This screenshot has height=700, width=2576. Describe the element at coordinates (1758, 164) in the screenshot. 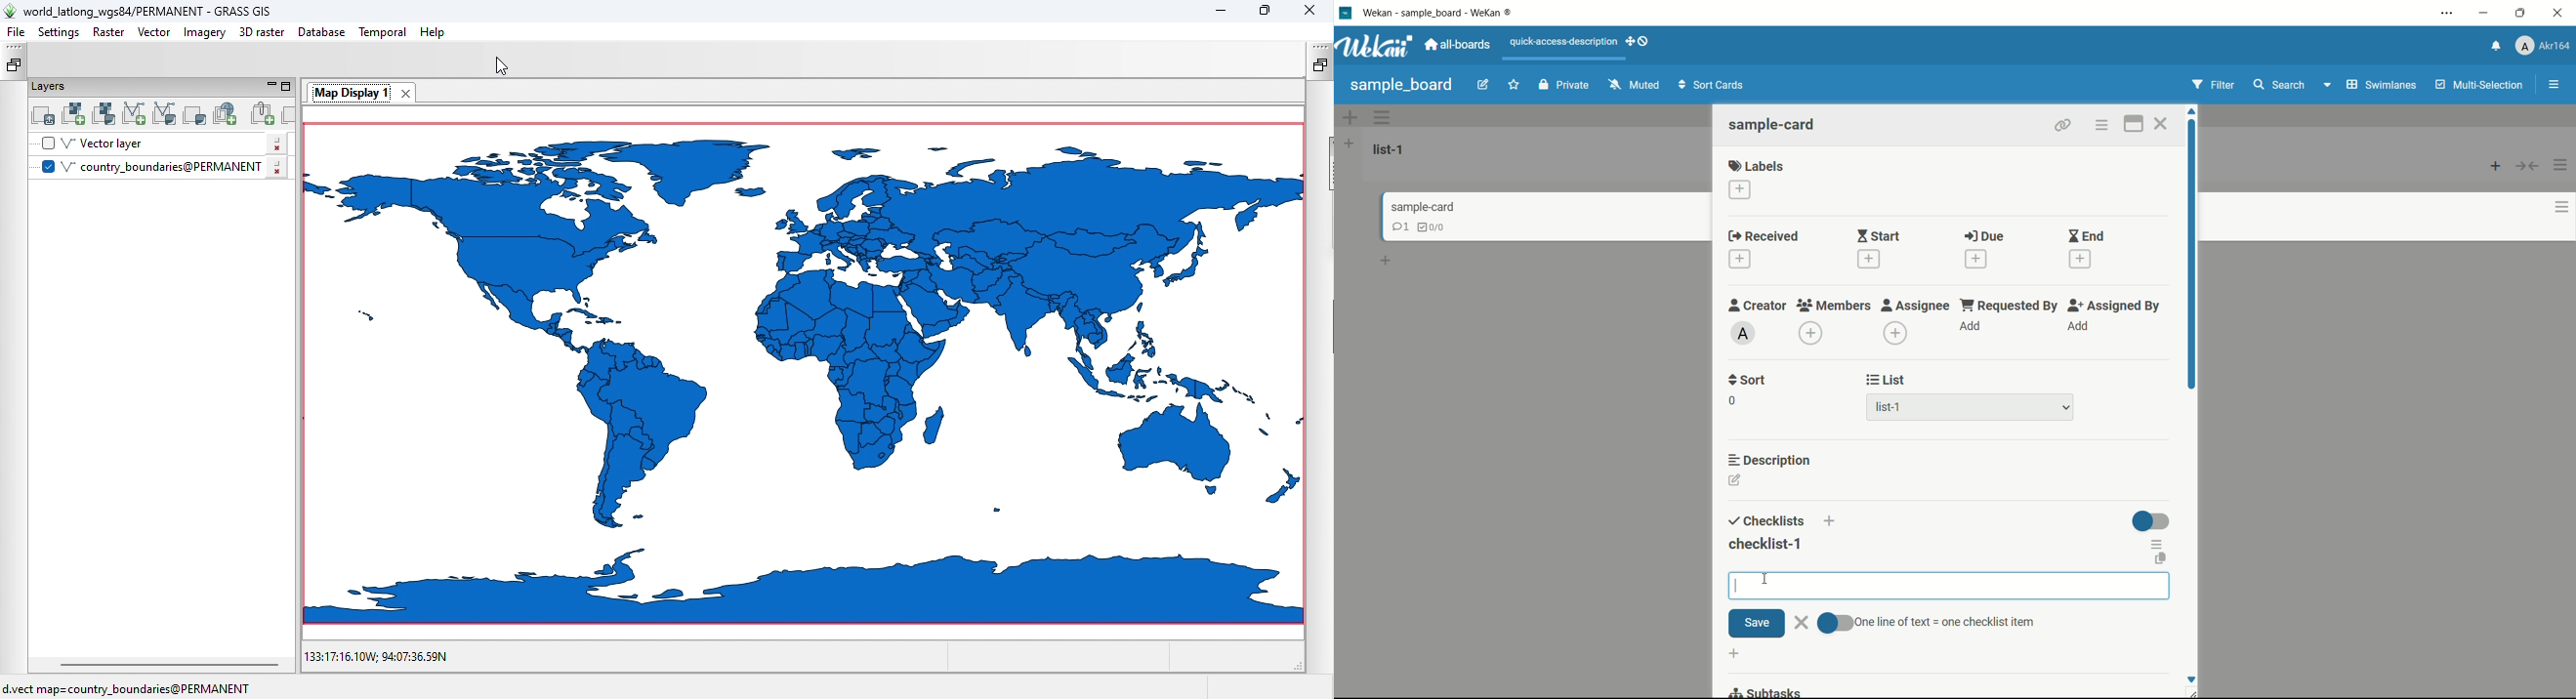

I see `labels` at that location.